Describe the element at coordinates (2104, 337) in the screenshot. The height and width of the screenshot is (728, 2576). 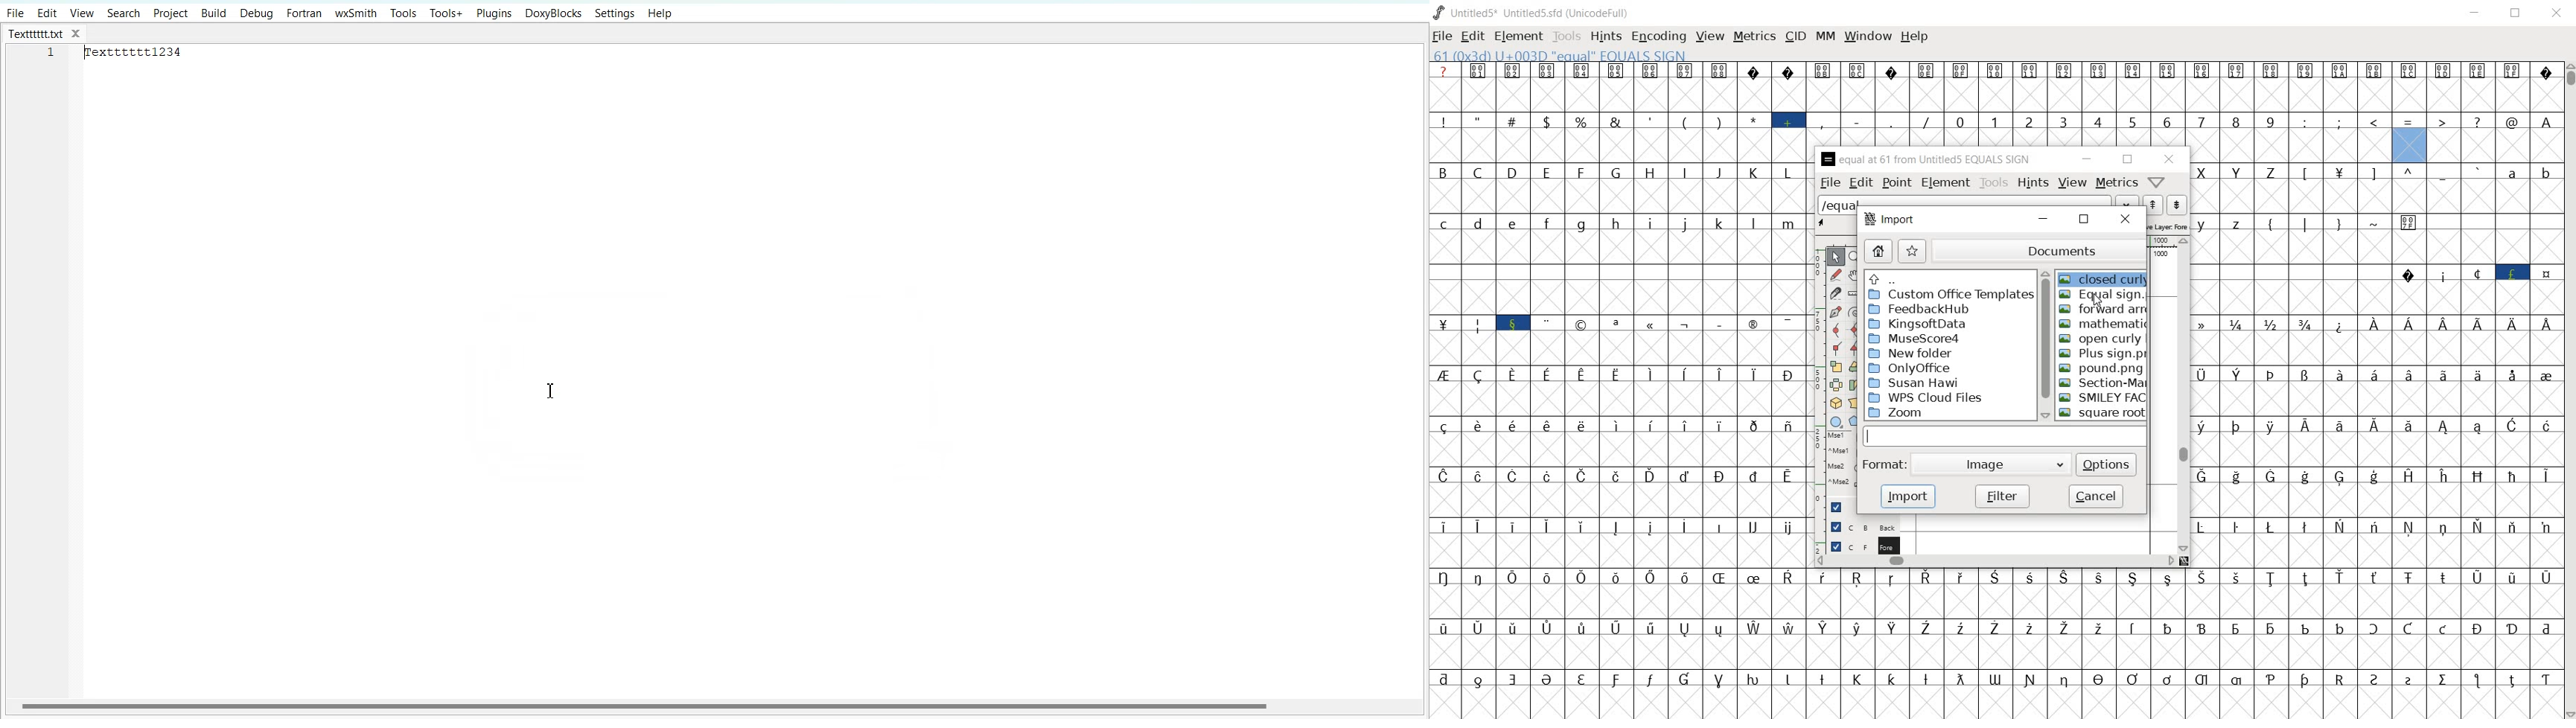
I see `OPEN CURLY` at that location.